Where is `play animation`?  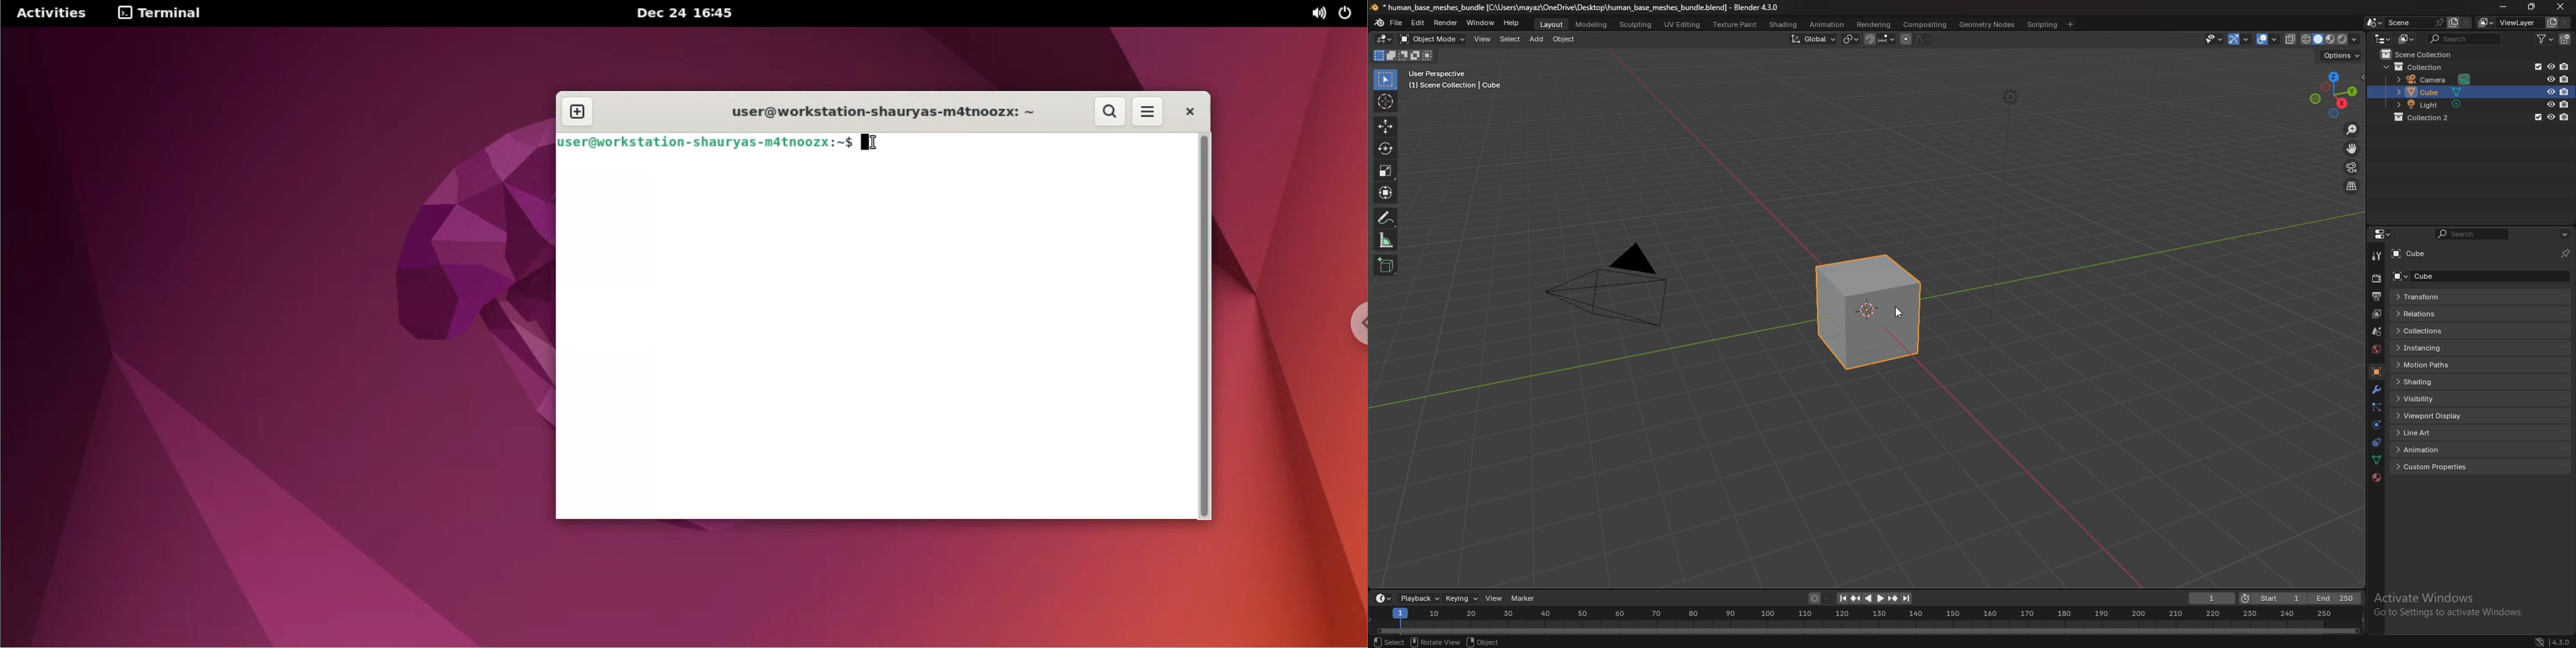
play animation is located at coordinates (1875, 598).